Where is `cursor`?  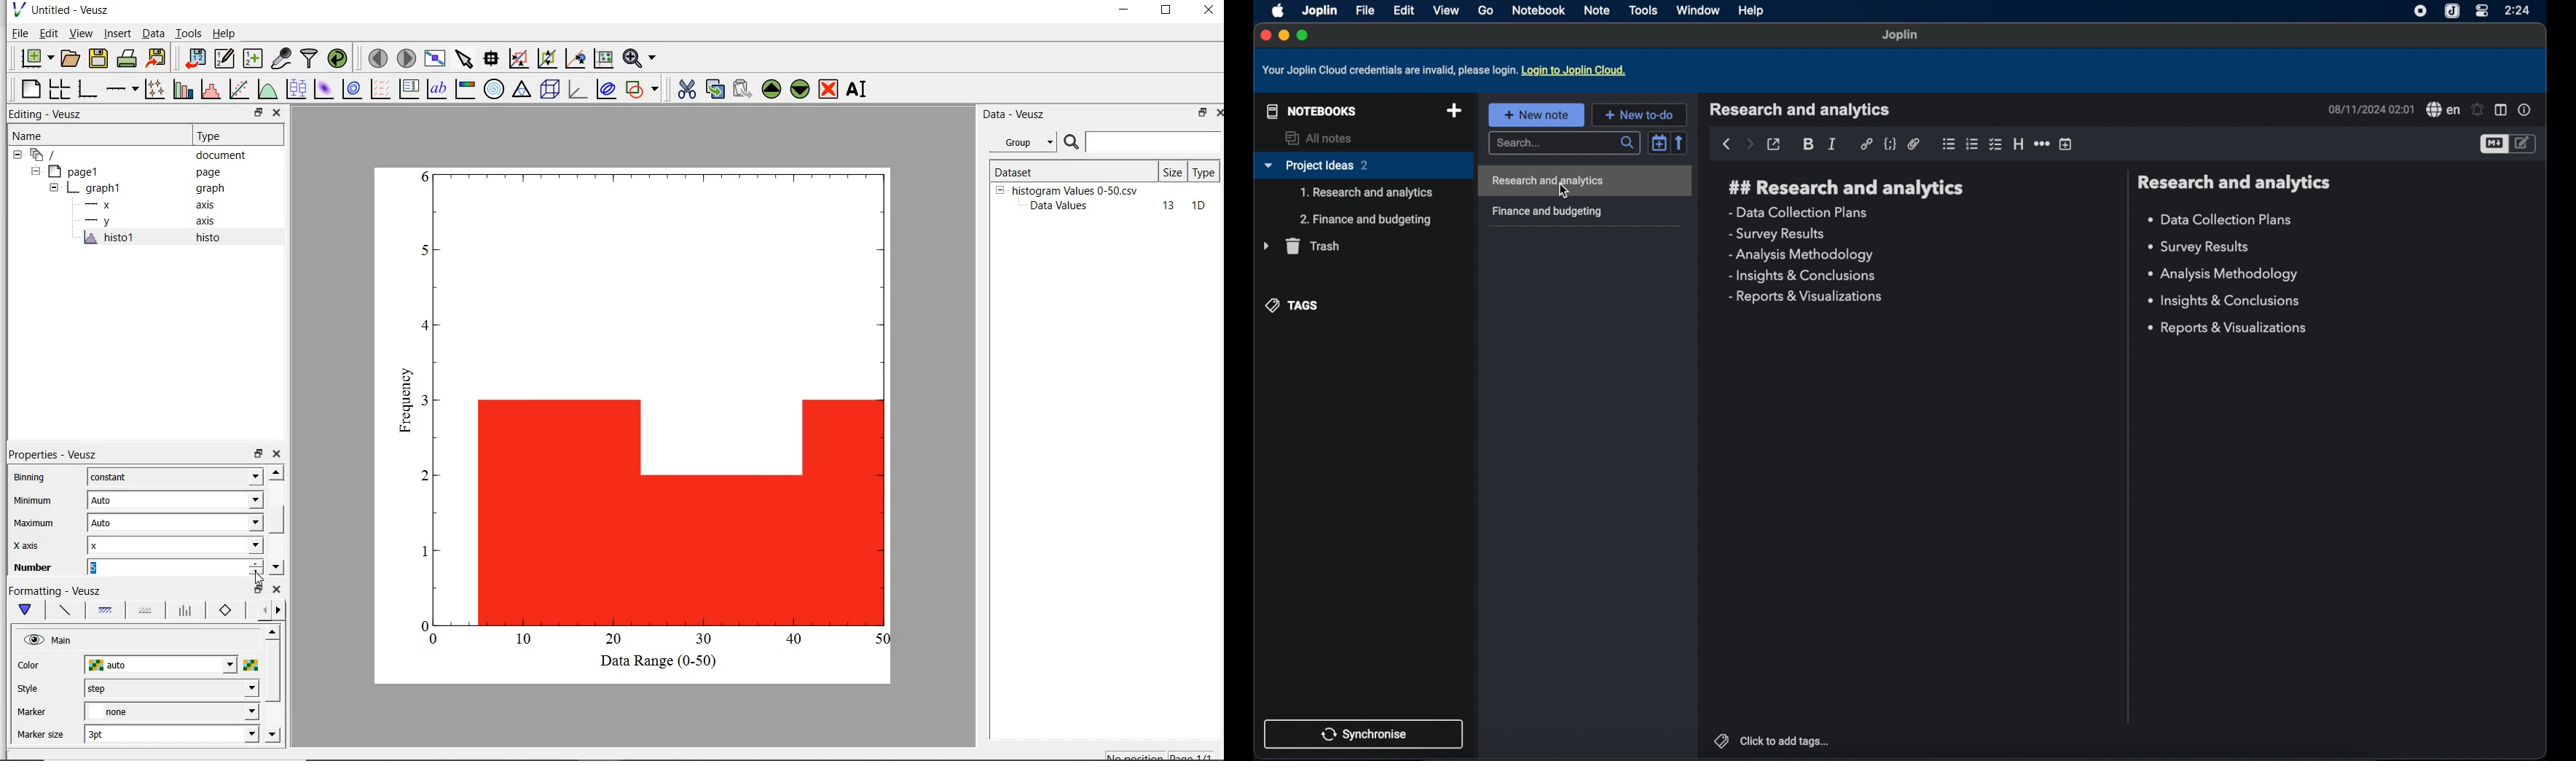
cursor is located at coordinates (1565, 192).